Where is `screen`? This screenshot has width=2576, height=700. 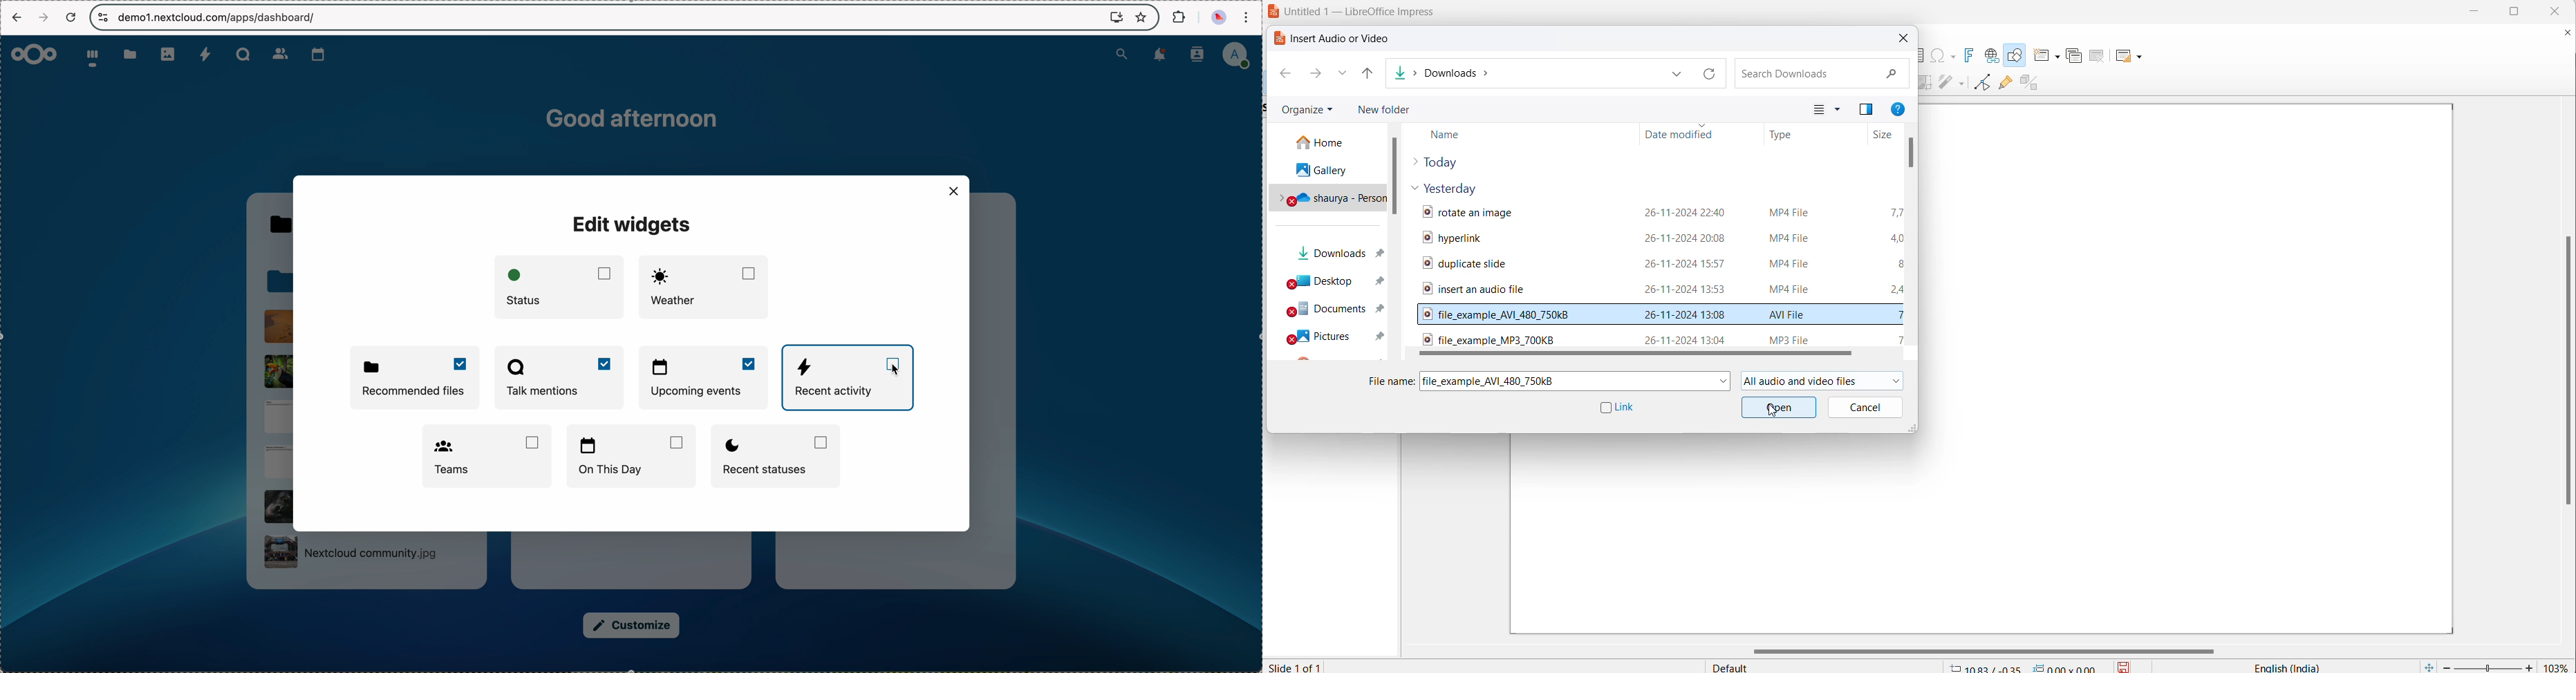 screen is located at coordinates (1116, 17).